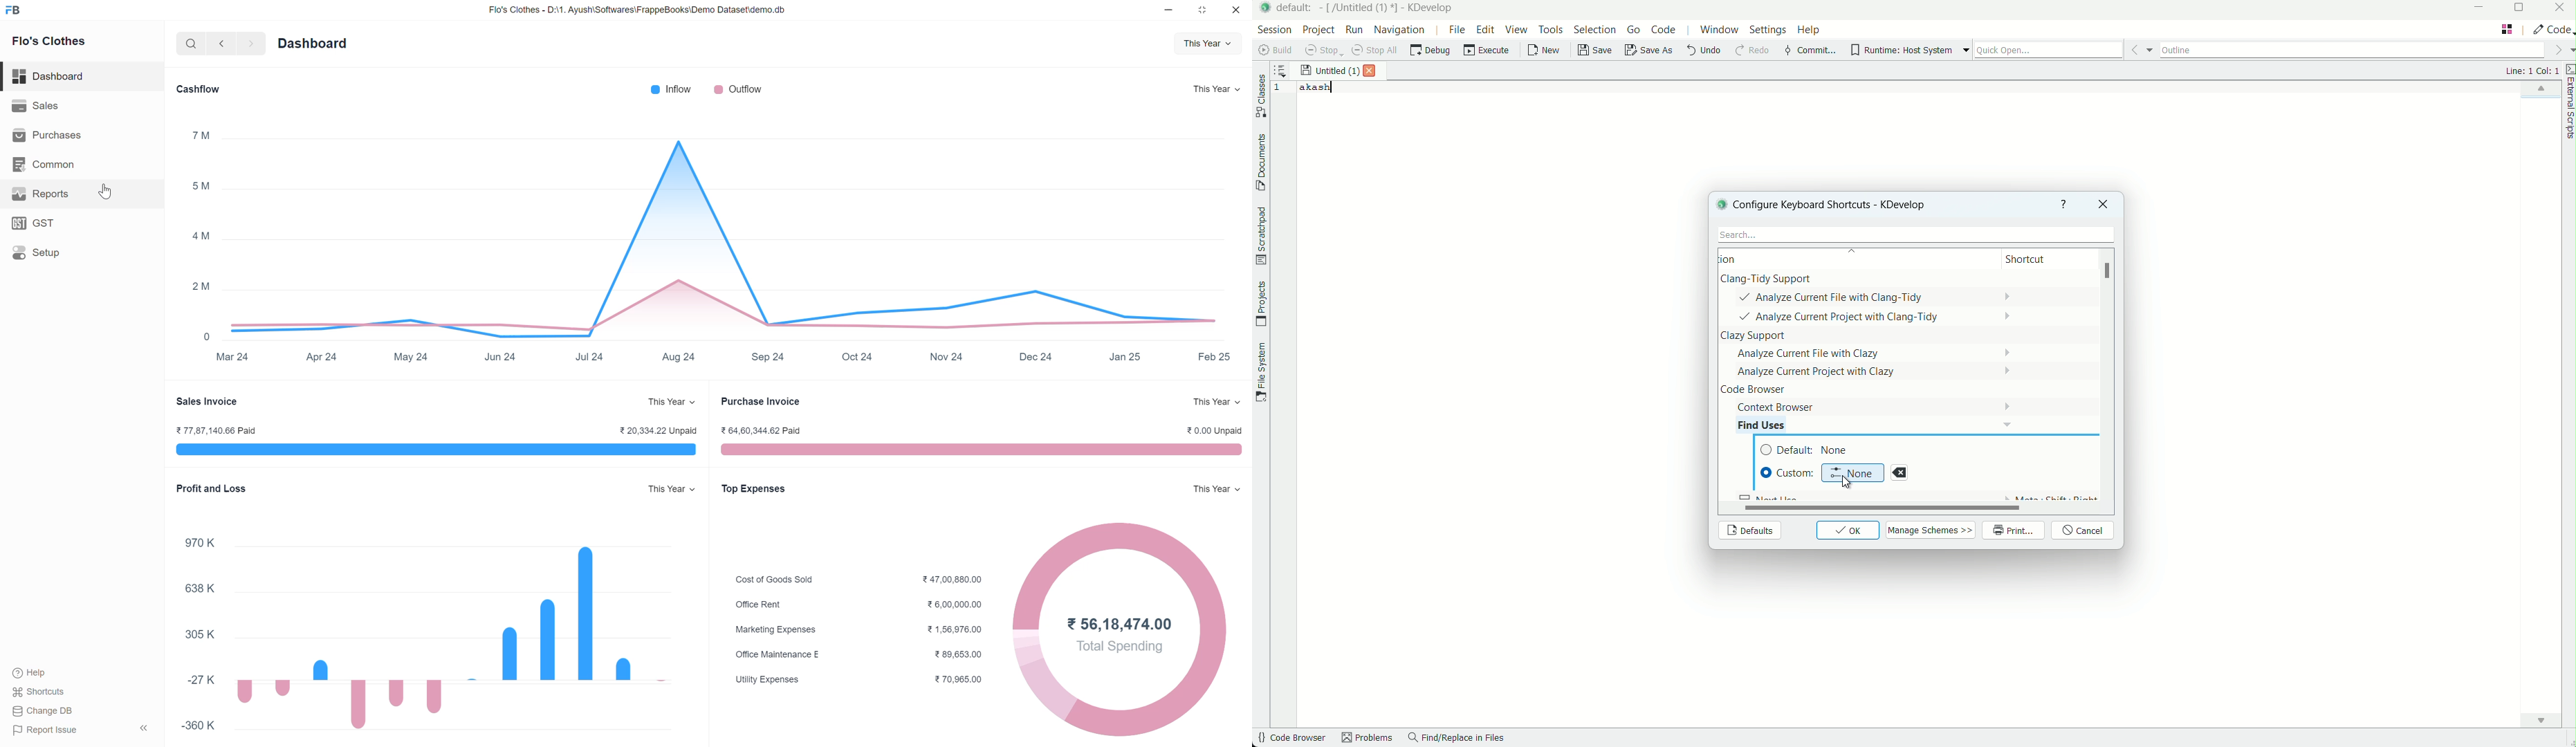  What do you see at coordinates (587, 356) in the screenshot?
I see `jul 24` at bounding box center [587, 356].